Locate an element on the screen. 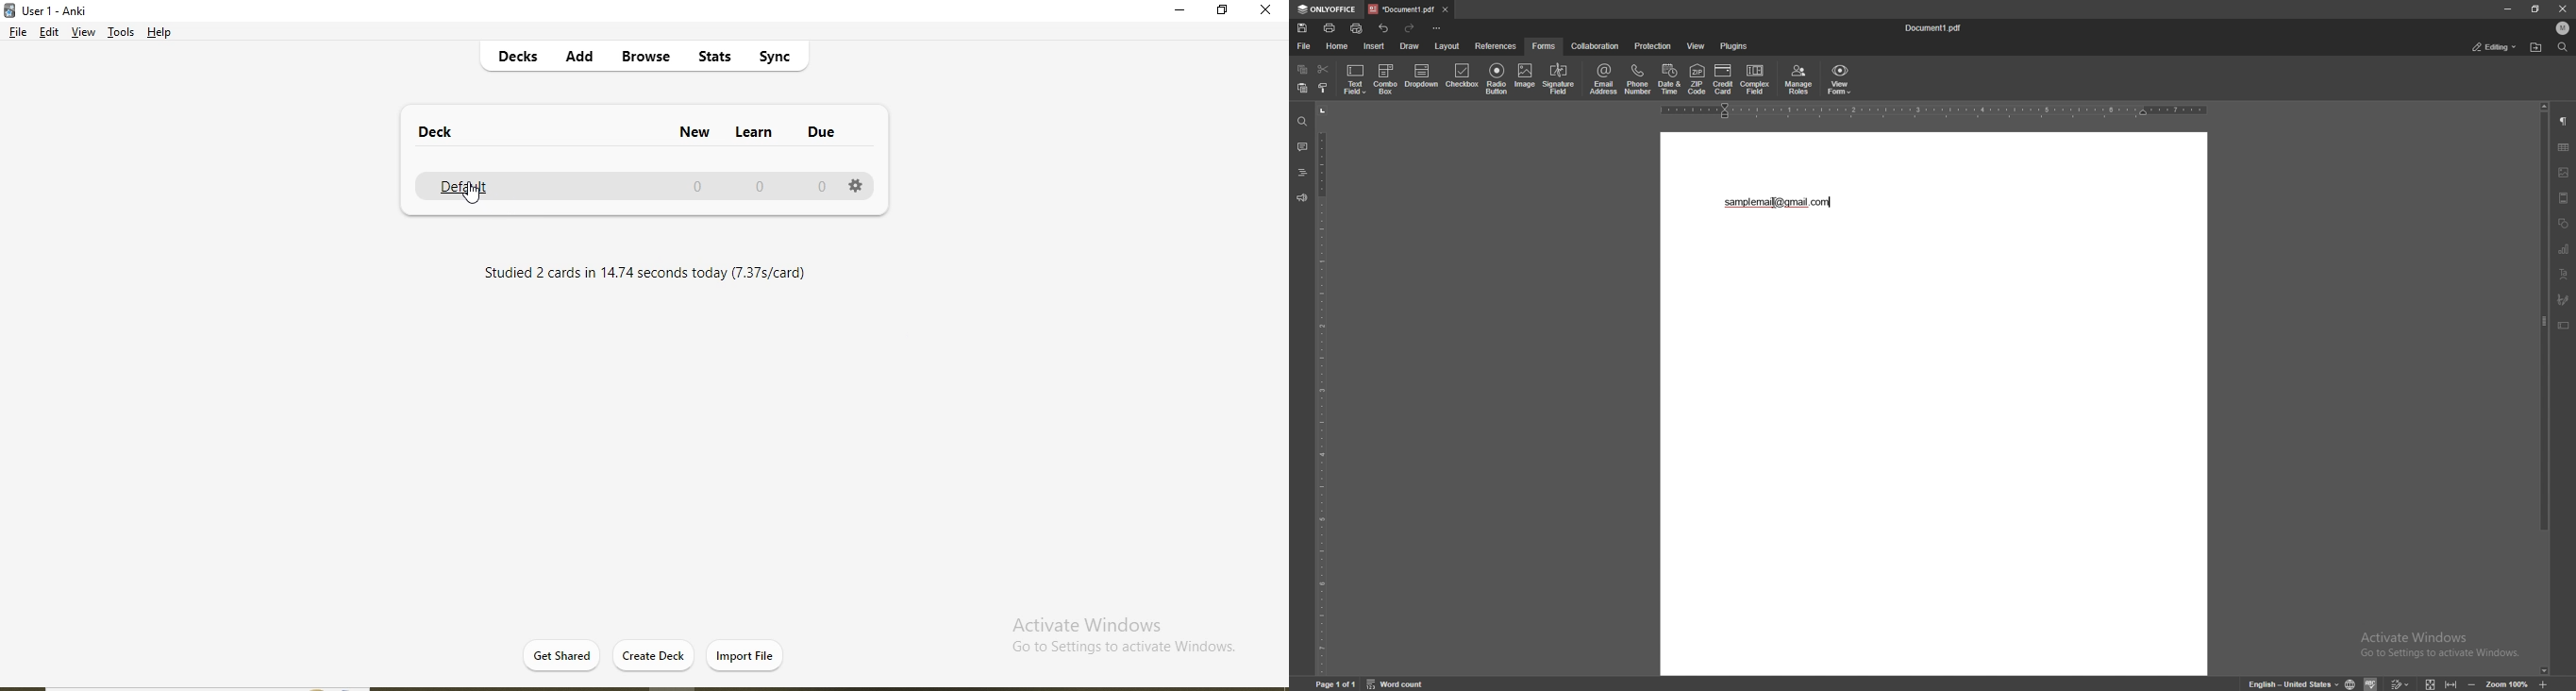 This screenshot has width=2576, height=700. text is located at coordinates (1782, 203).